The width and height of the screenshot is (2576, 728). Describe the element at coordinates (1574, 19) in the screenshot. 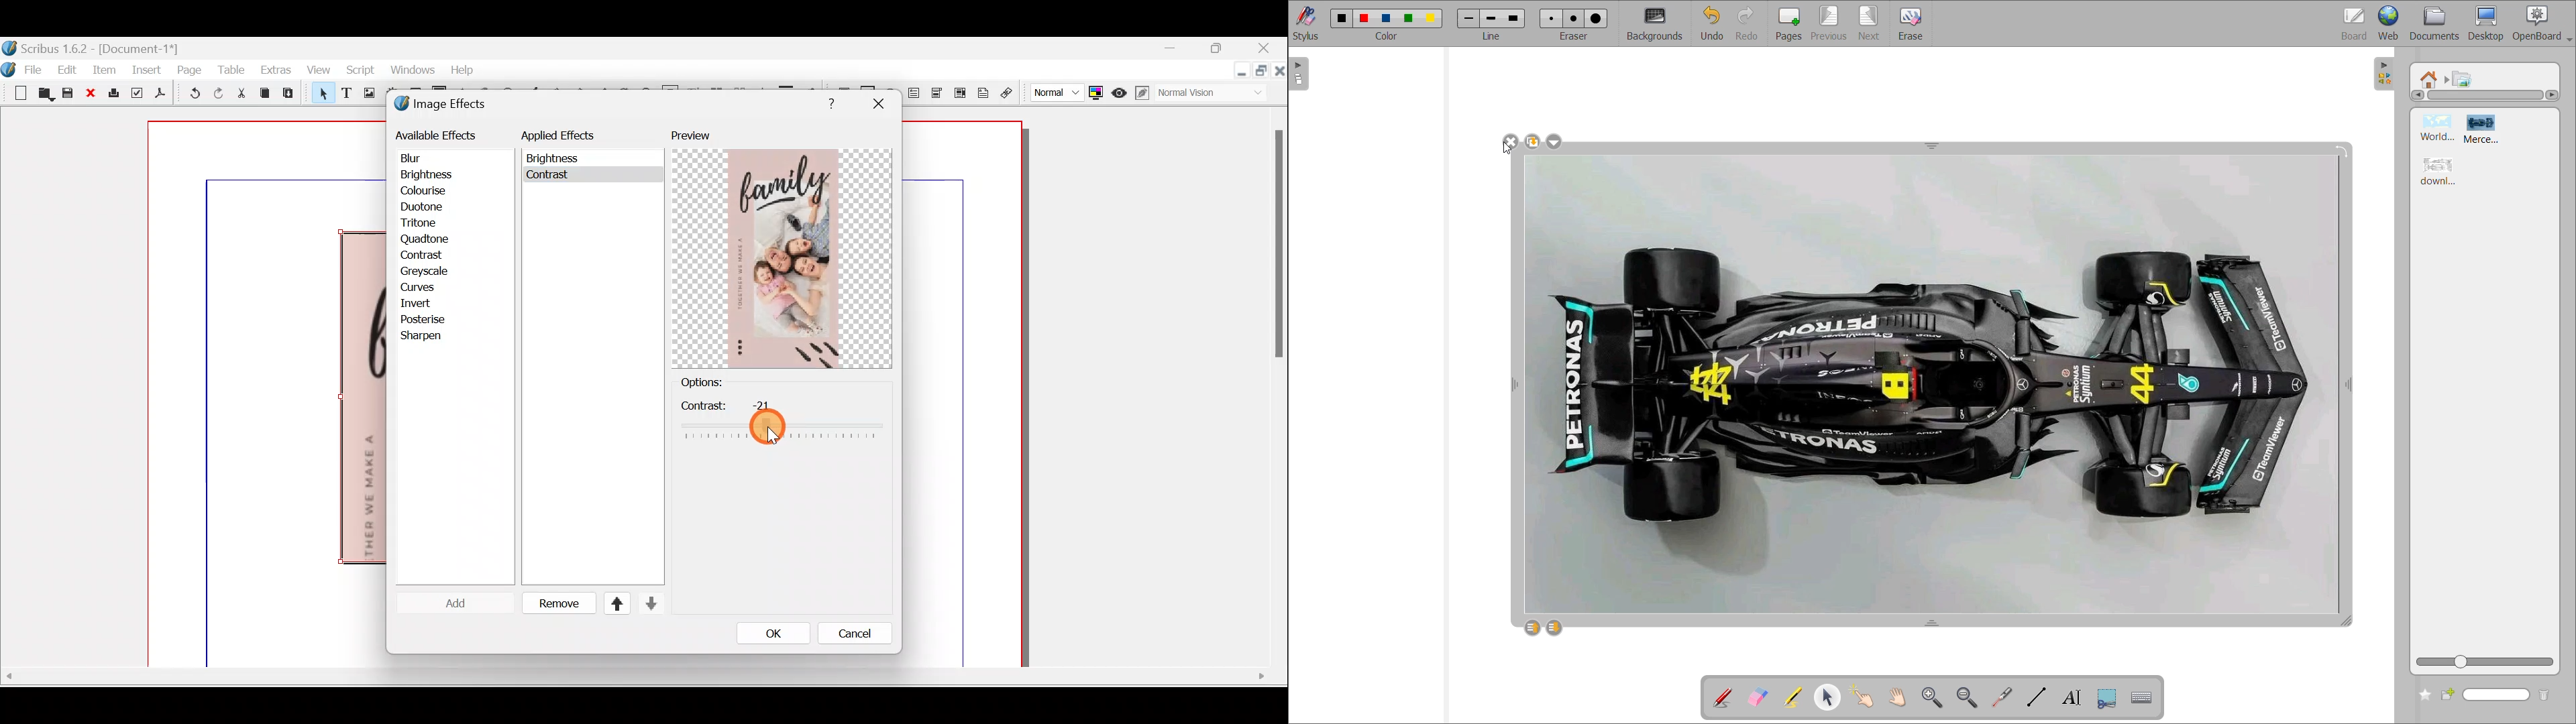

I see `eraser 2` at that location.